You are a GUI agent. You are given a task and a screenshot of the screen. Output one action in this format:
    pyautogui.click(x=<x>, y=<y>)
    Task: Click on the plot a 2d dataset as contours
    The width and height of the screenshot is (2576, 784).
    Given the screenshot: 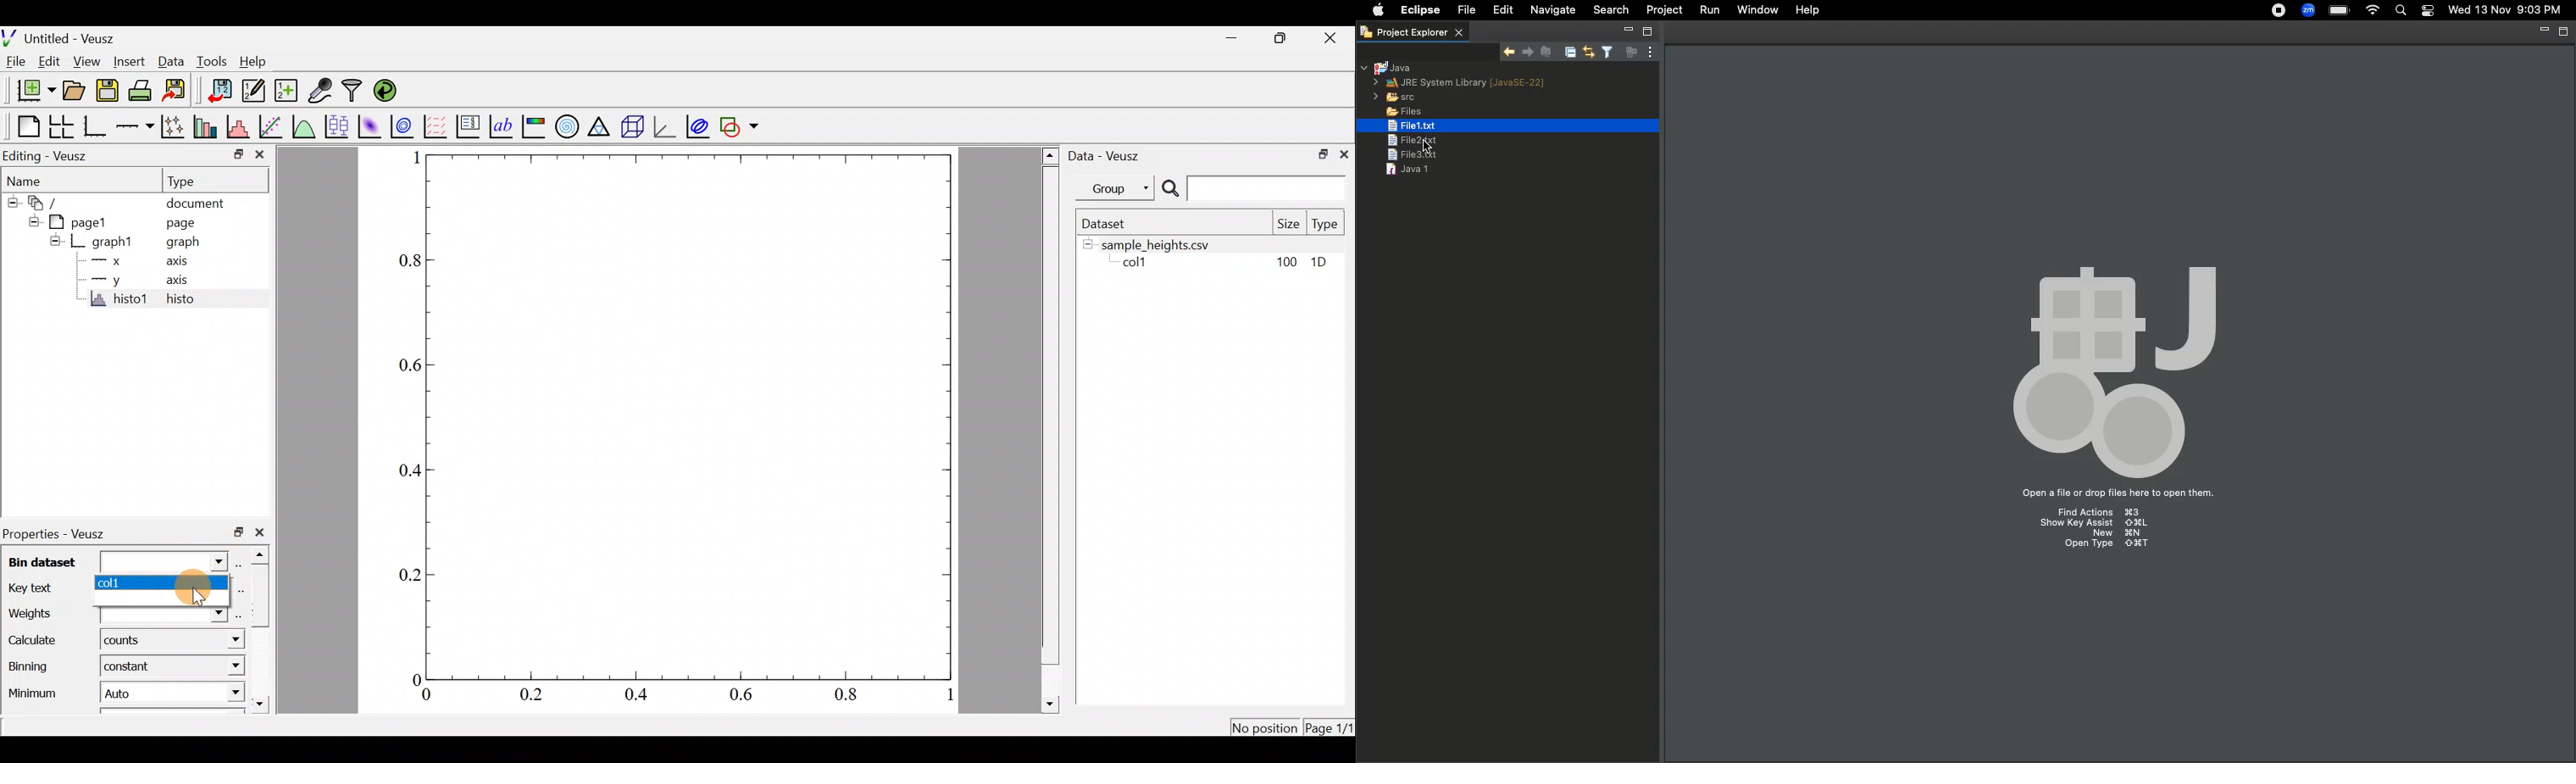 What is the action you would take?
    pyautogui.click(x=405, y=126)
    